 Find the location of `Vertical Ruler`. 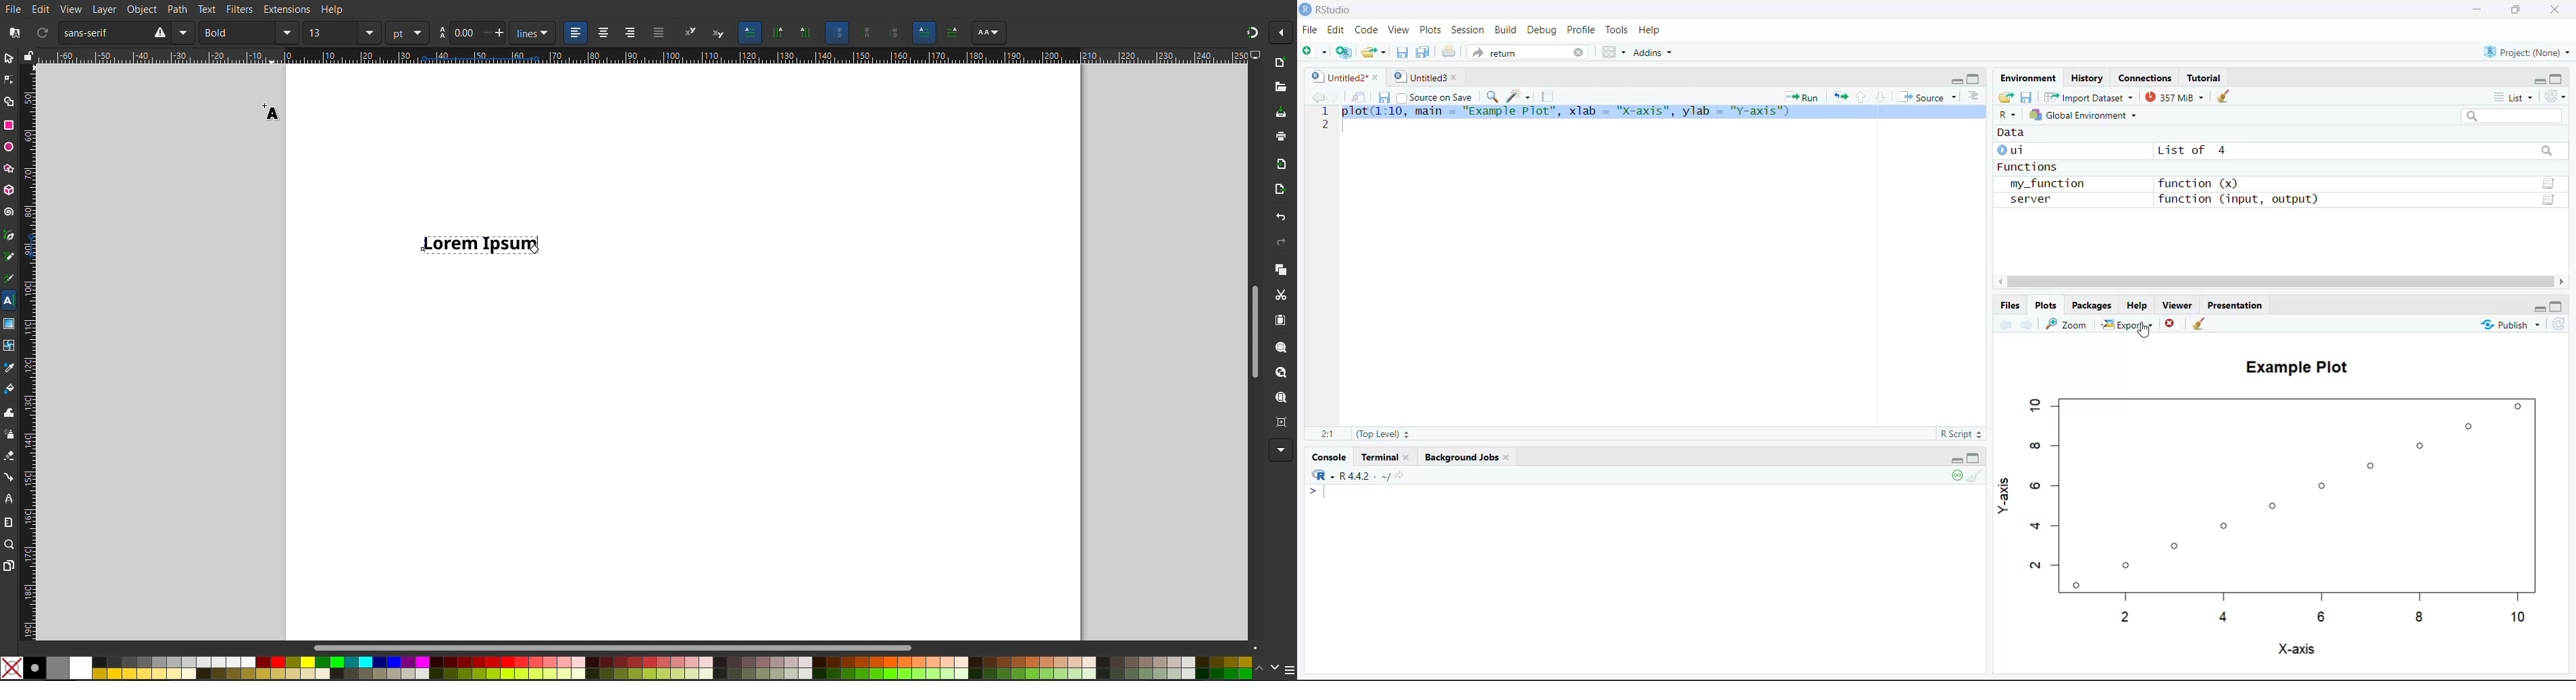

Vertical Ruler is located at coordinates (28, 349).